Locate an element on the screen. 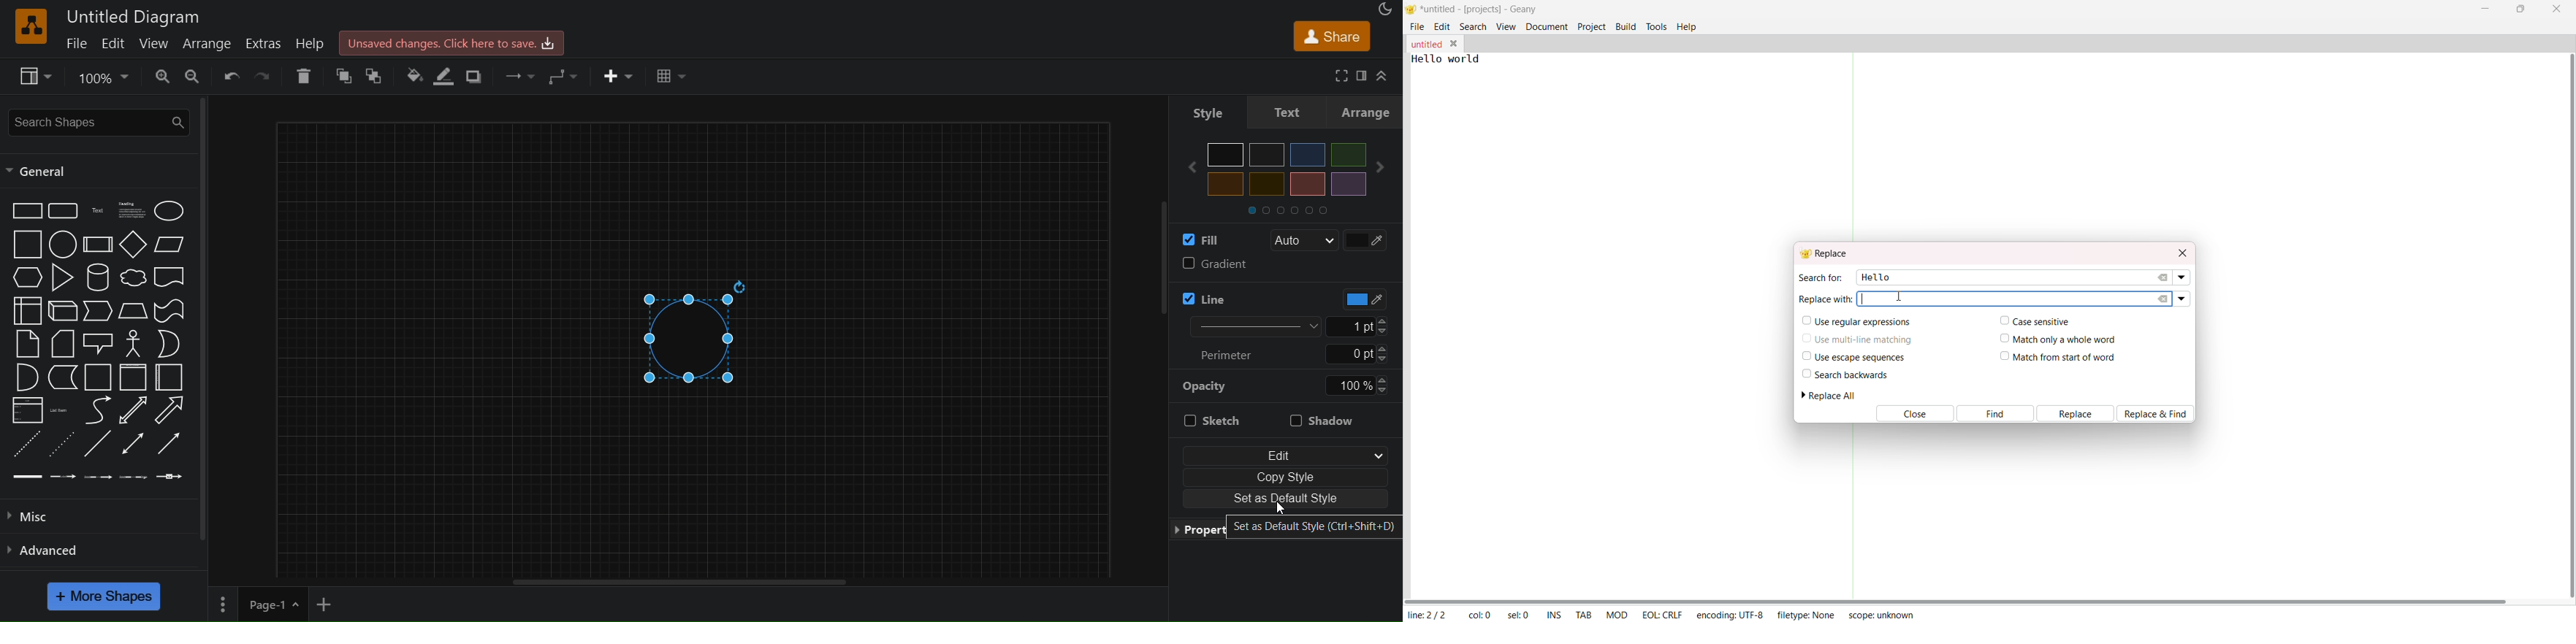  cursor is located at coordinates (1283, 507).